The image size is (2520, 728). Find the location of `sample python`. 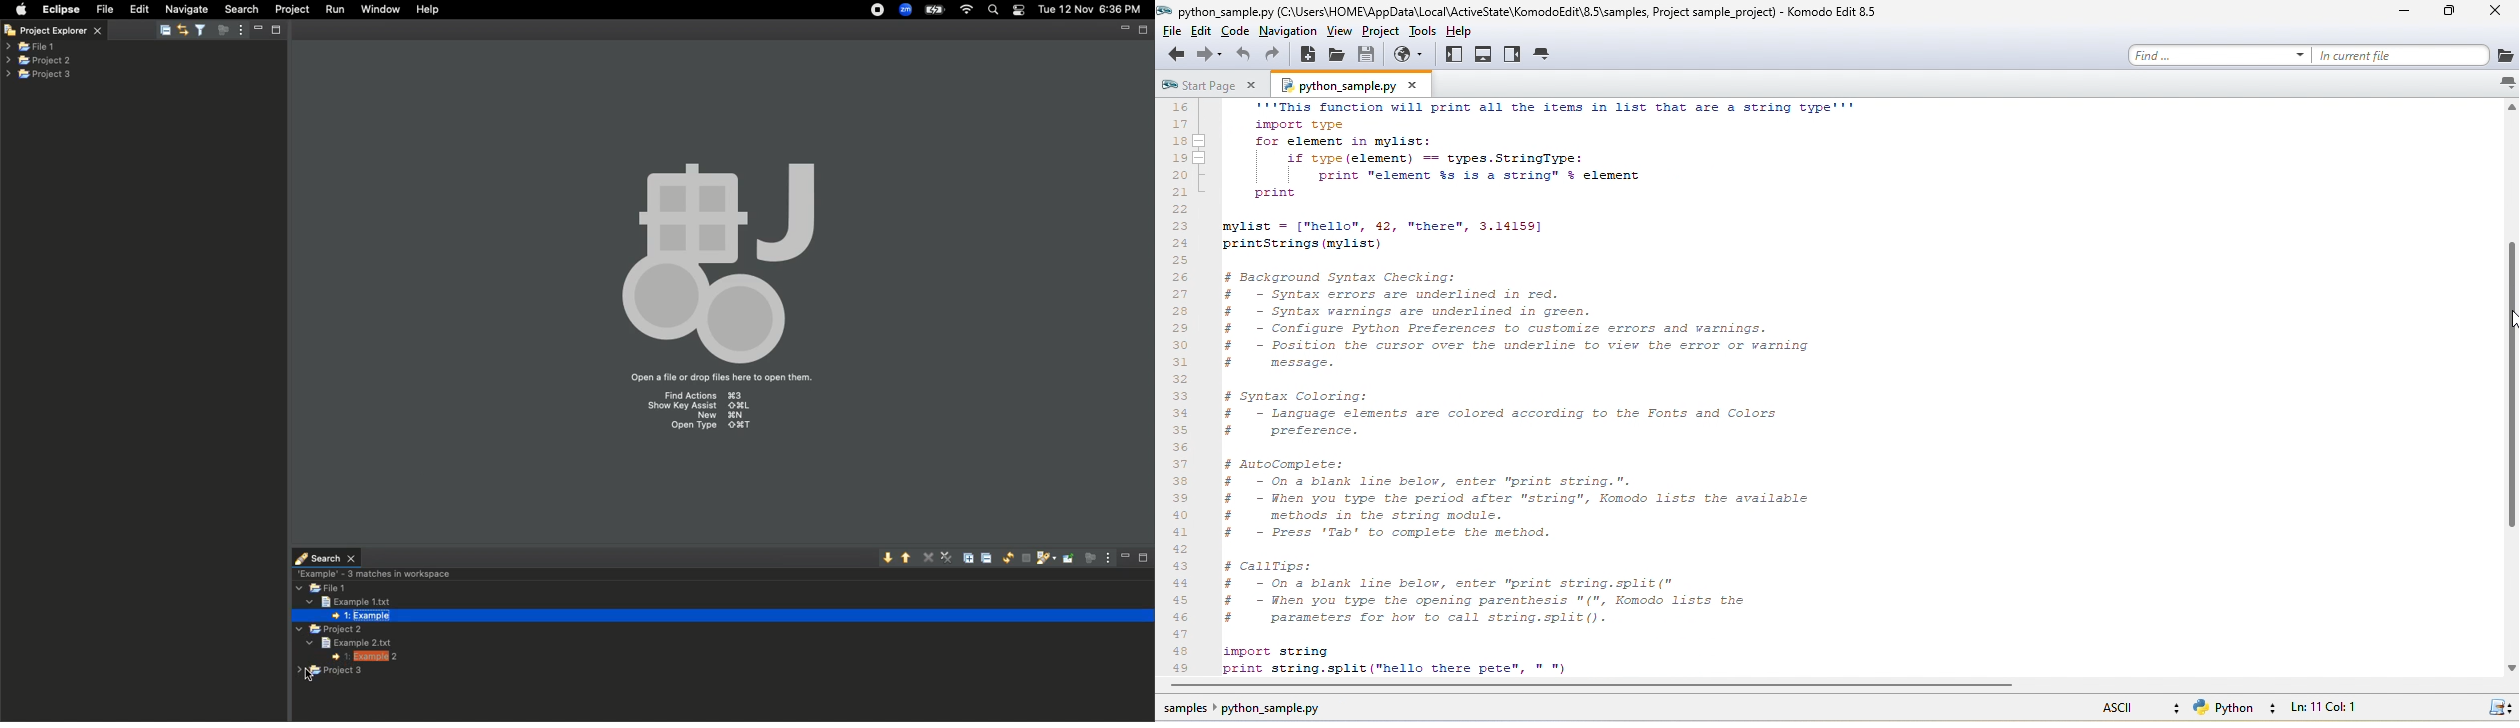

sample python is located at coordinates (1257, 710).